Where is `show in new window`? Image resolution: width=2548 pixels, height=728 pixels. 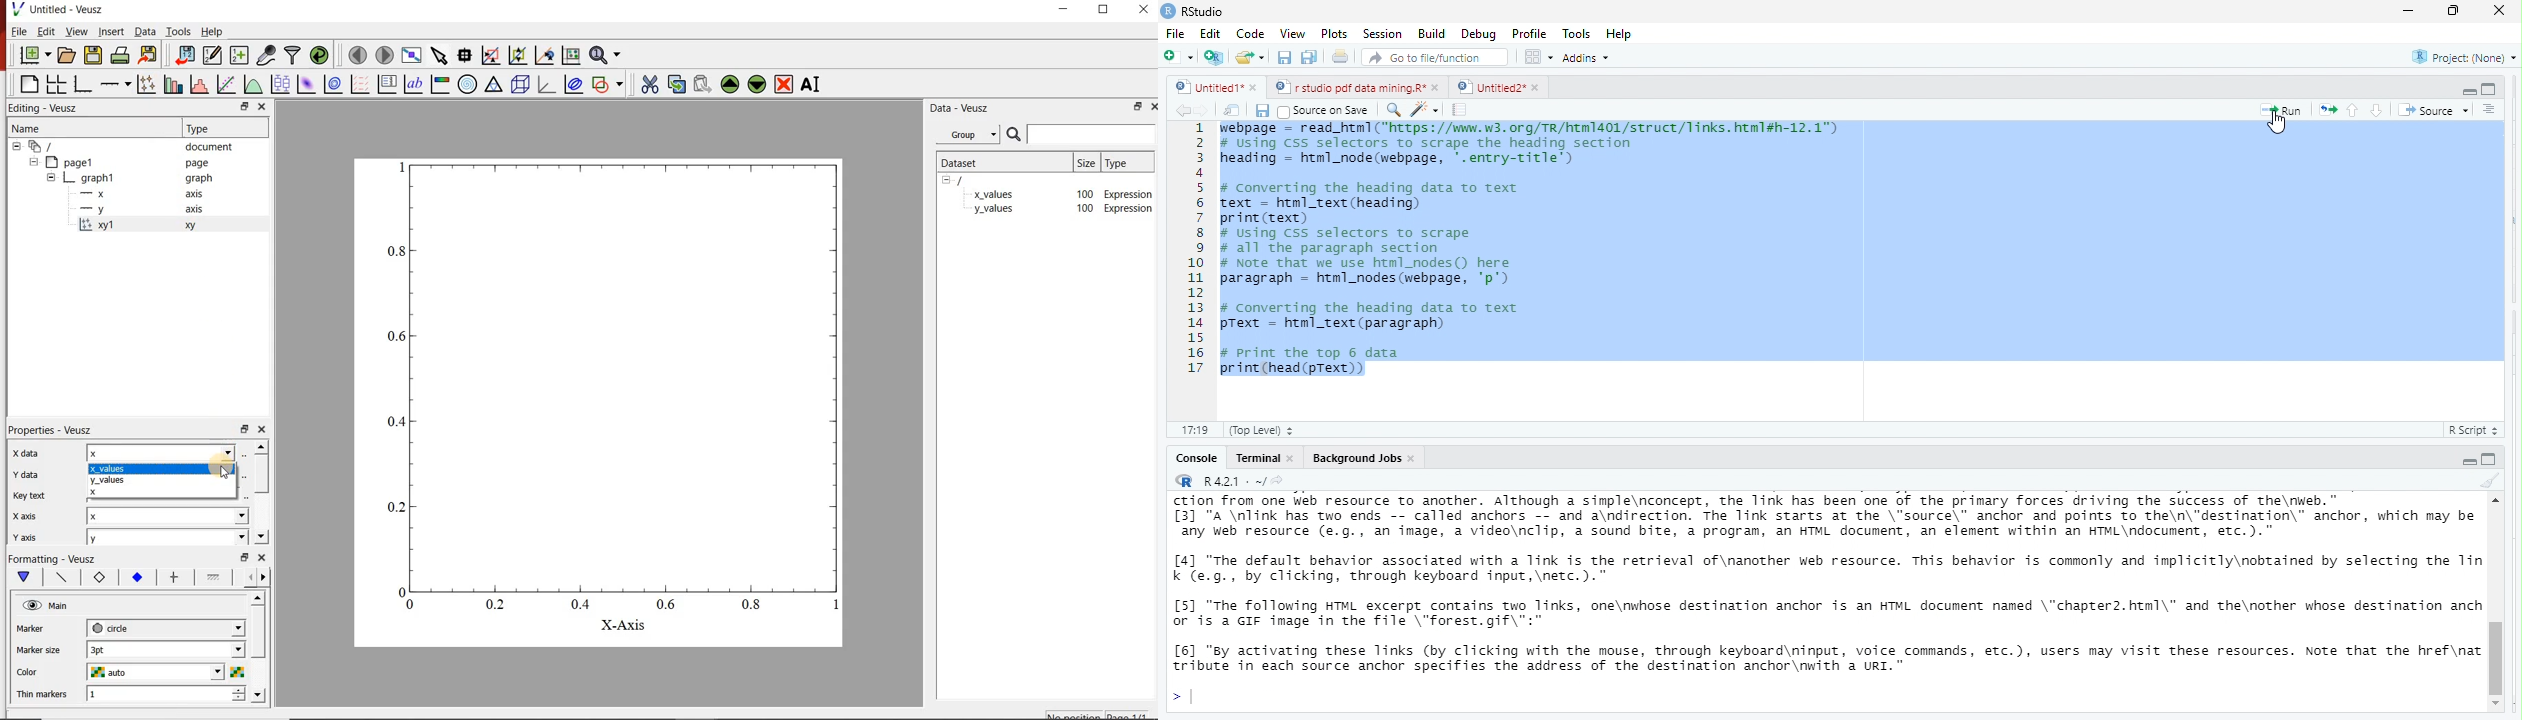 show in new window is located at coordinates (1233, 112).